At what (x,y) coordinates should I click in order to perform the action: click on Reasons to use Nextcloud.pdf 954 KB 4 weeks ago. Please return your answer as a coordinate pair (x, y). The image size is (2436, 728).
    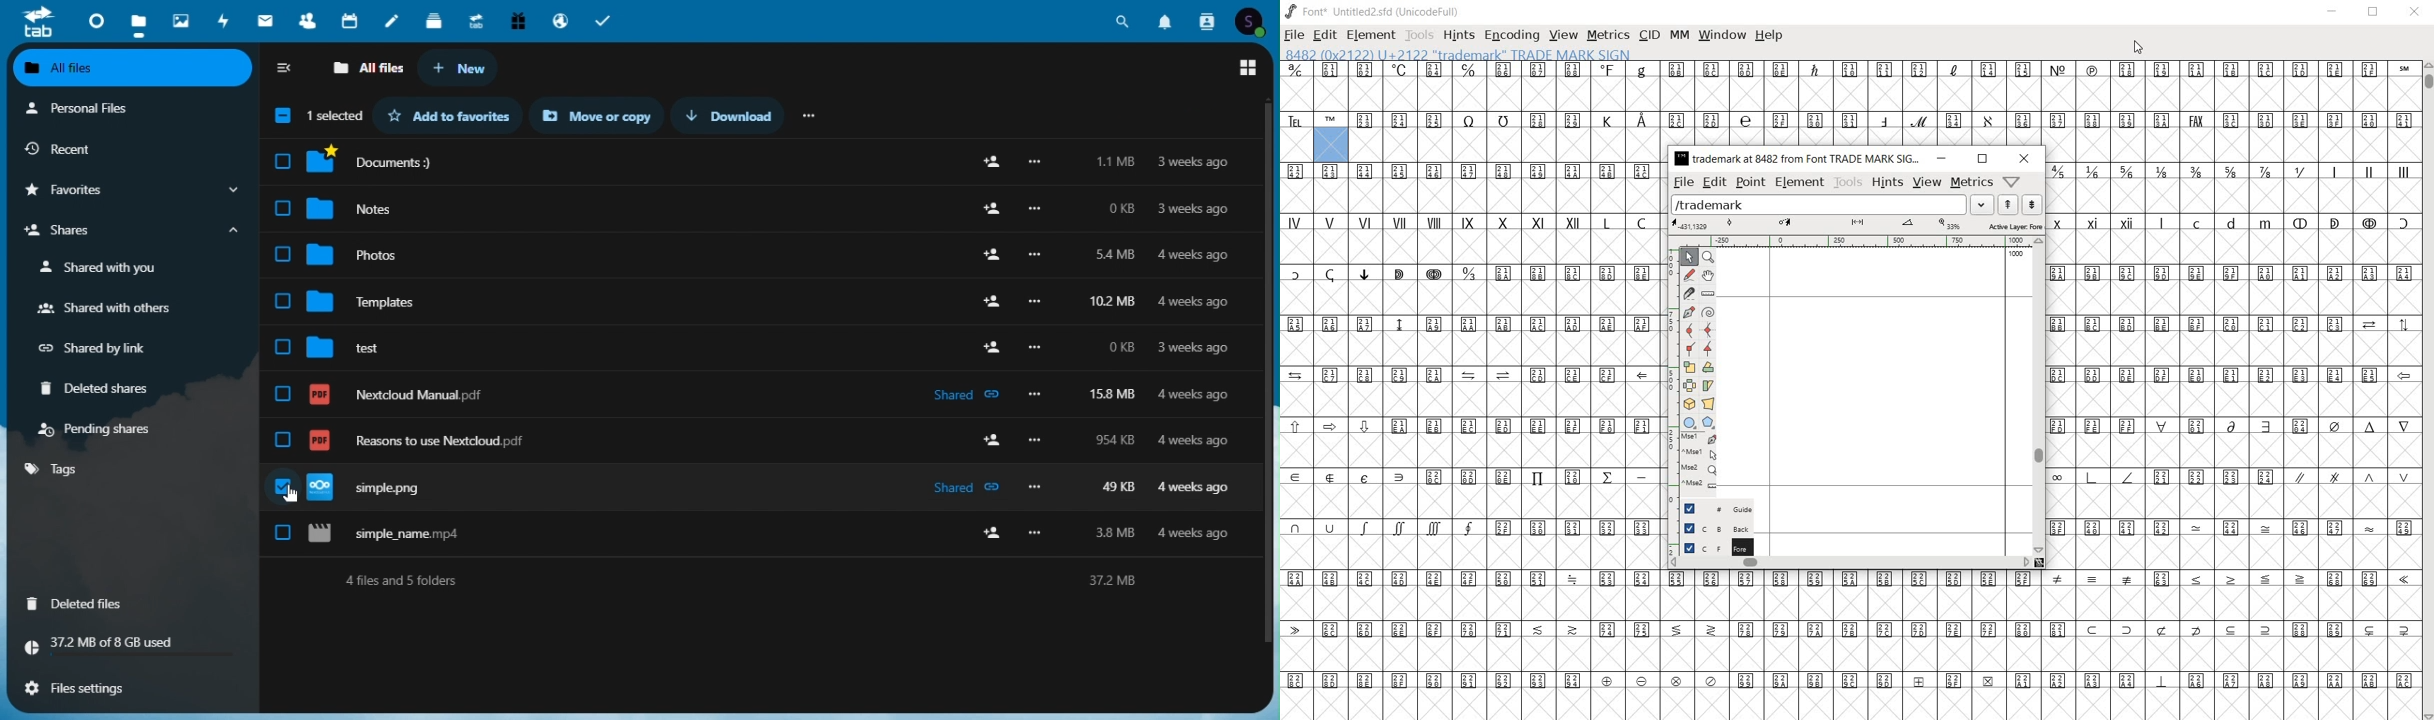
    Looking at the image, I should click on (763, 432).